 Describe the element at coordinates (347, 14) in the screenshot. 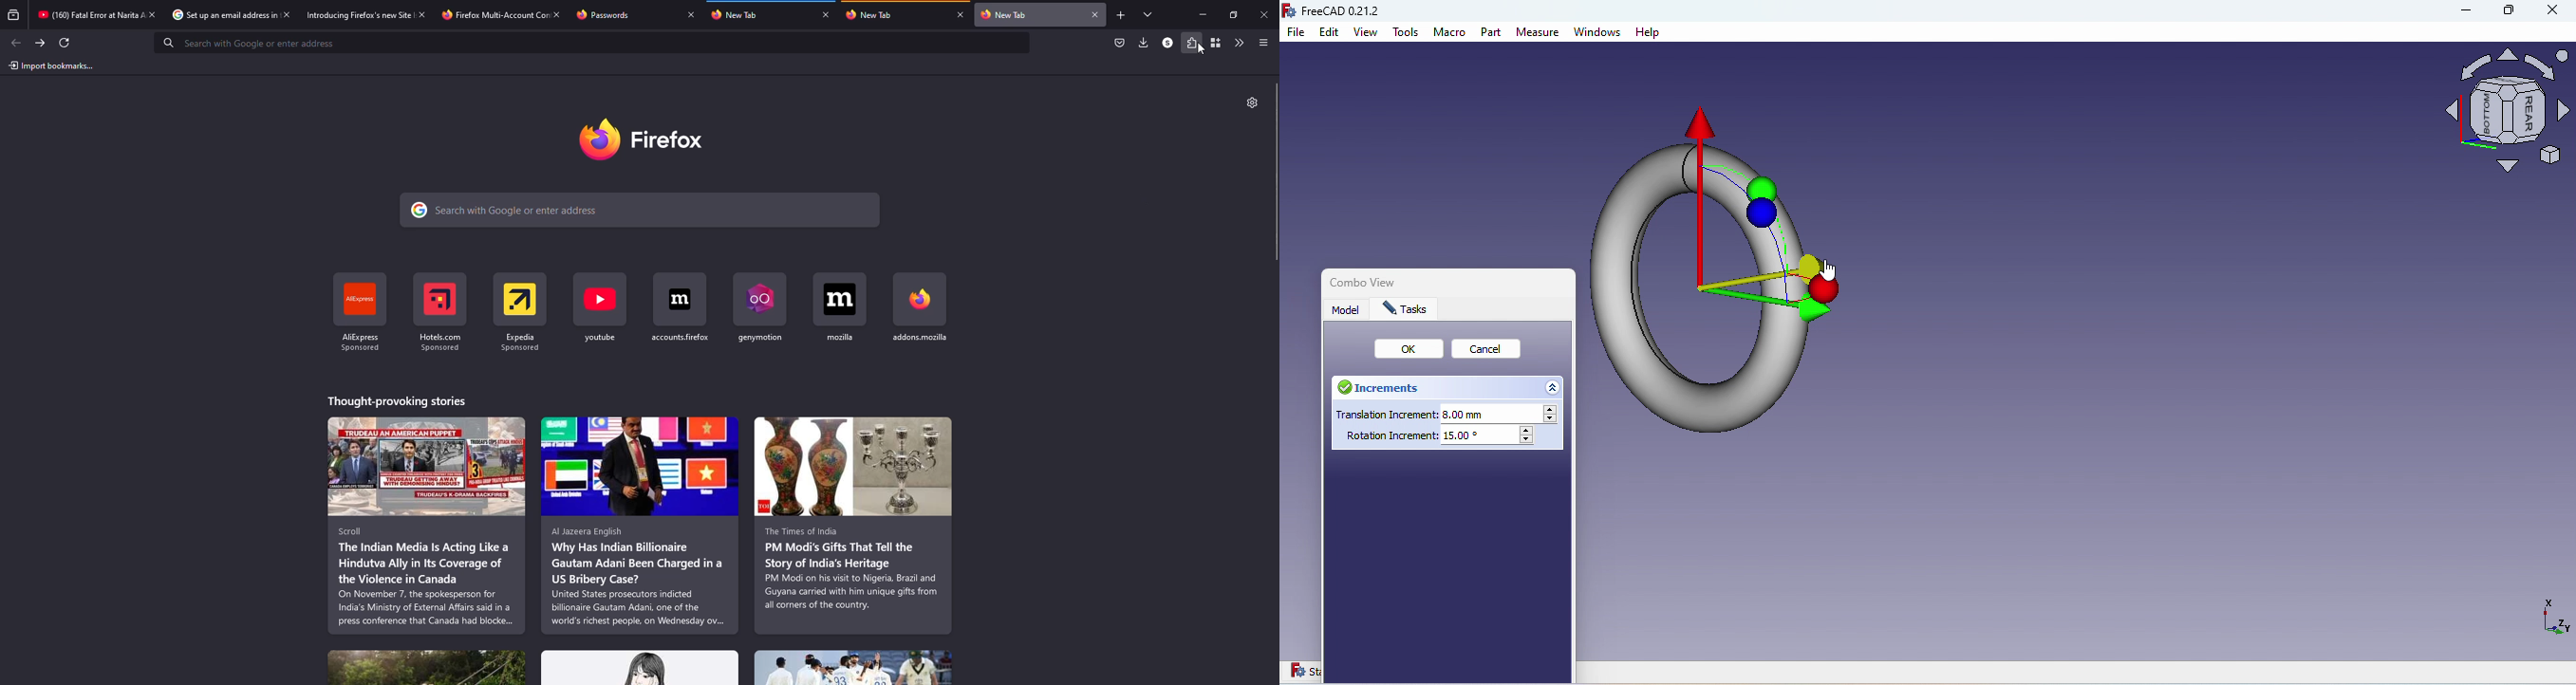

I see `tab` at that location.